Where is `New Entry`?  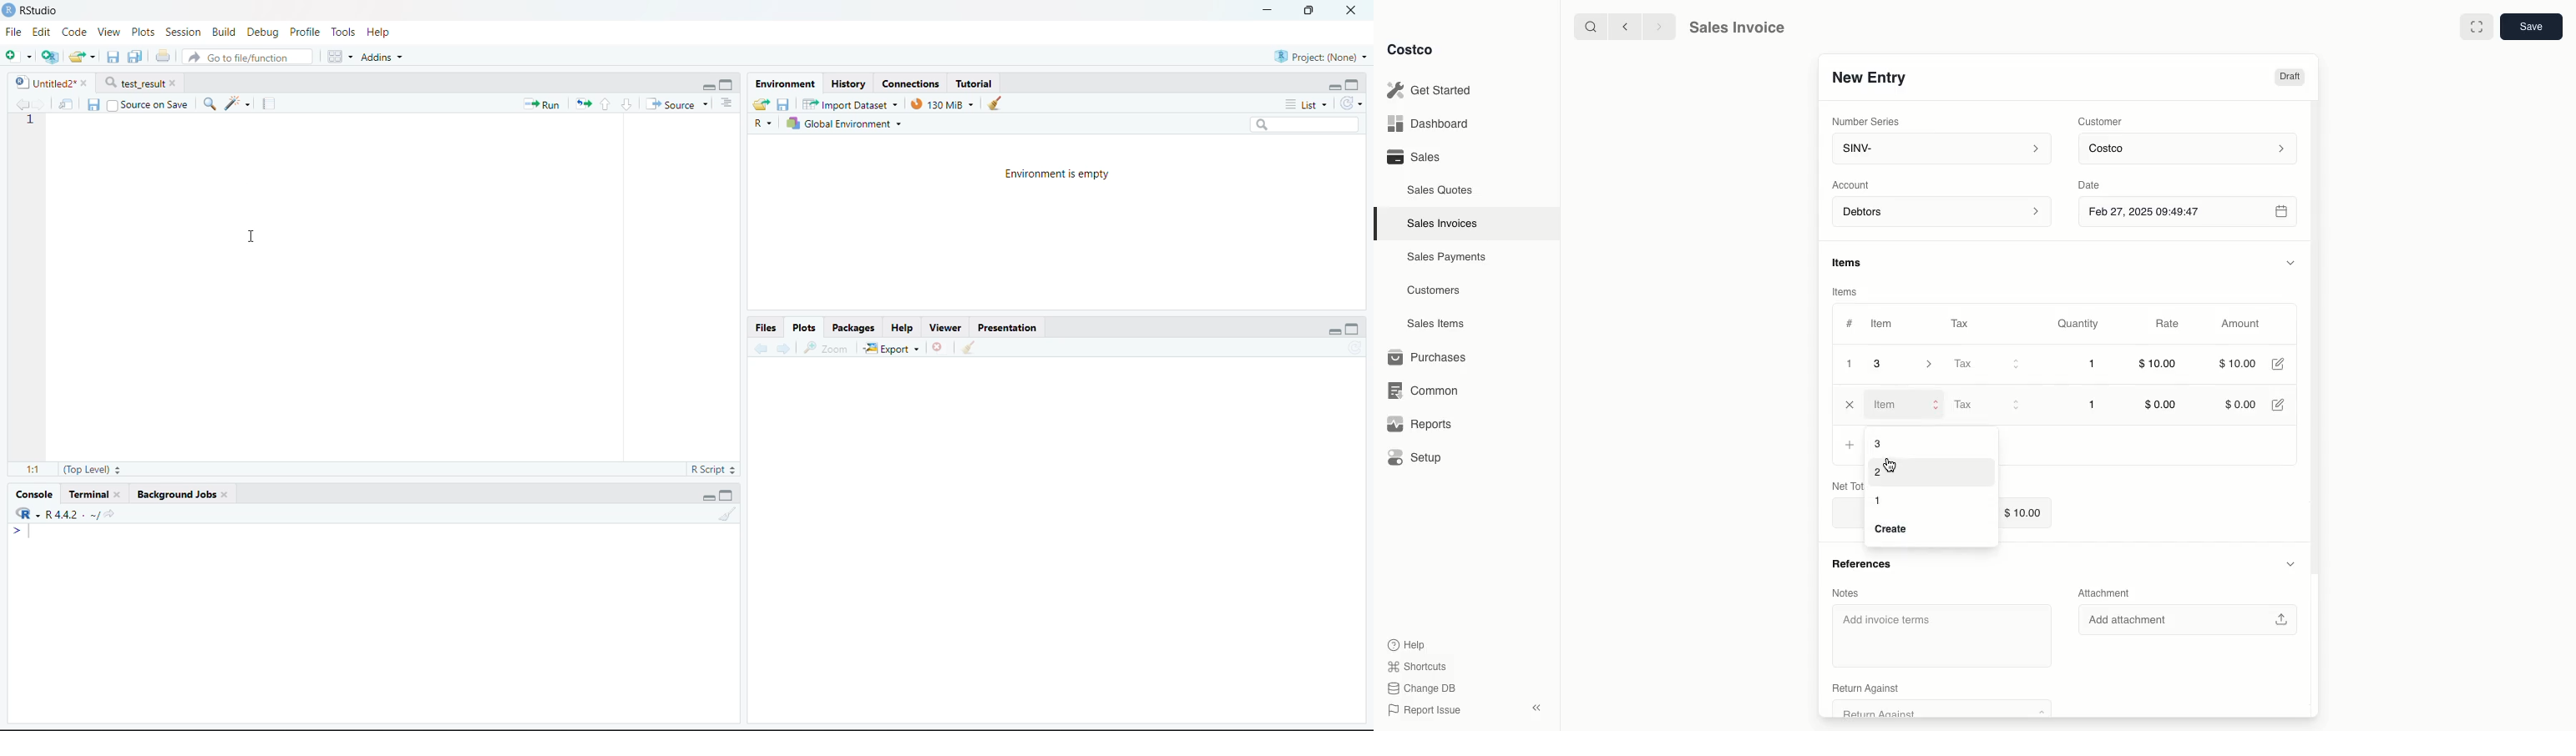
New Entry is located at coordinates (1869, 78).